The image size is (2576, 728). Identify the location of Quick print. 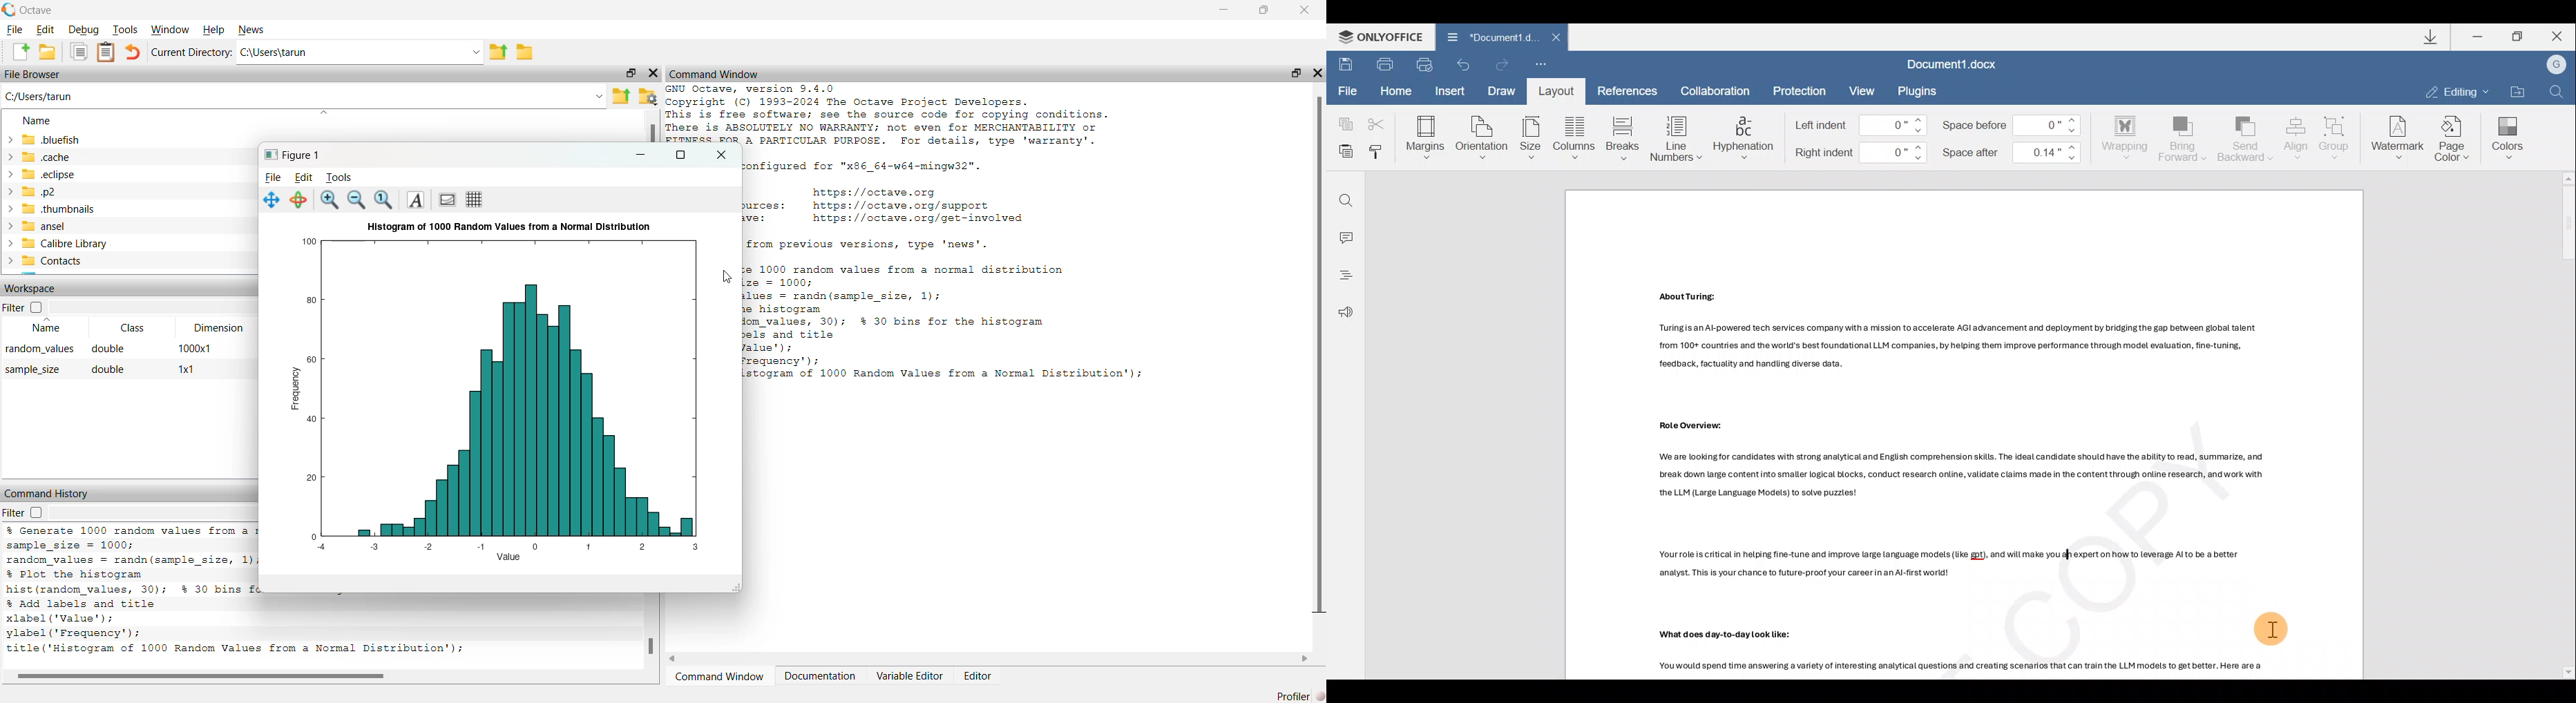
(1425, 64).